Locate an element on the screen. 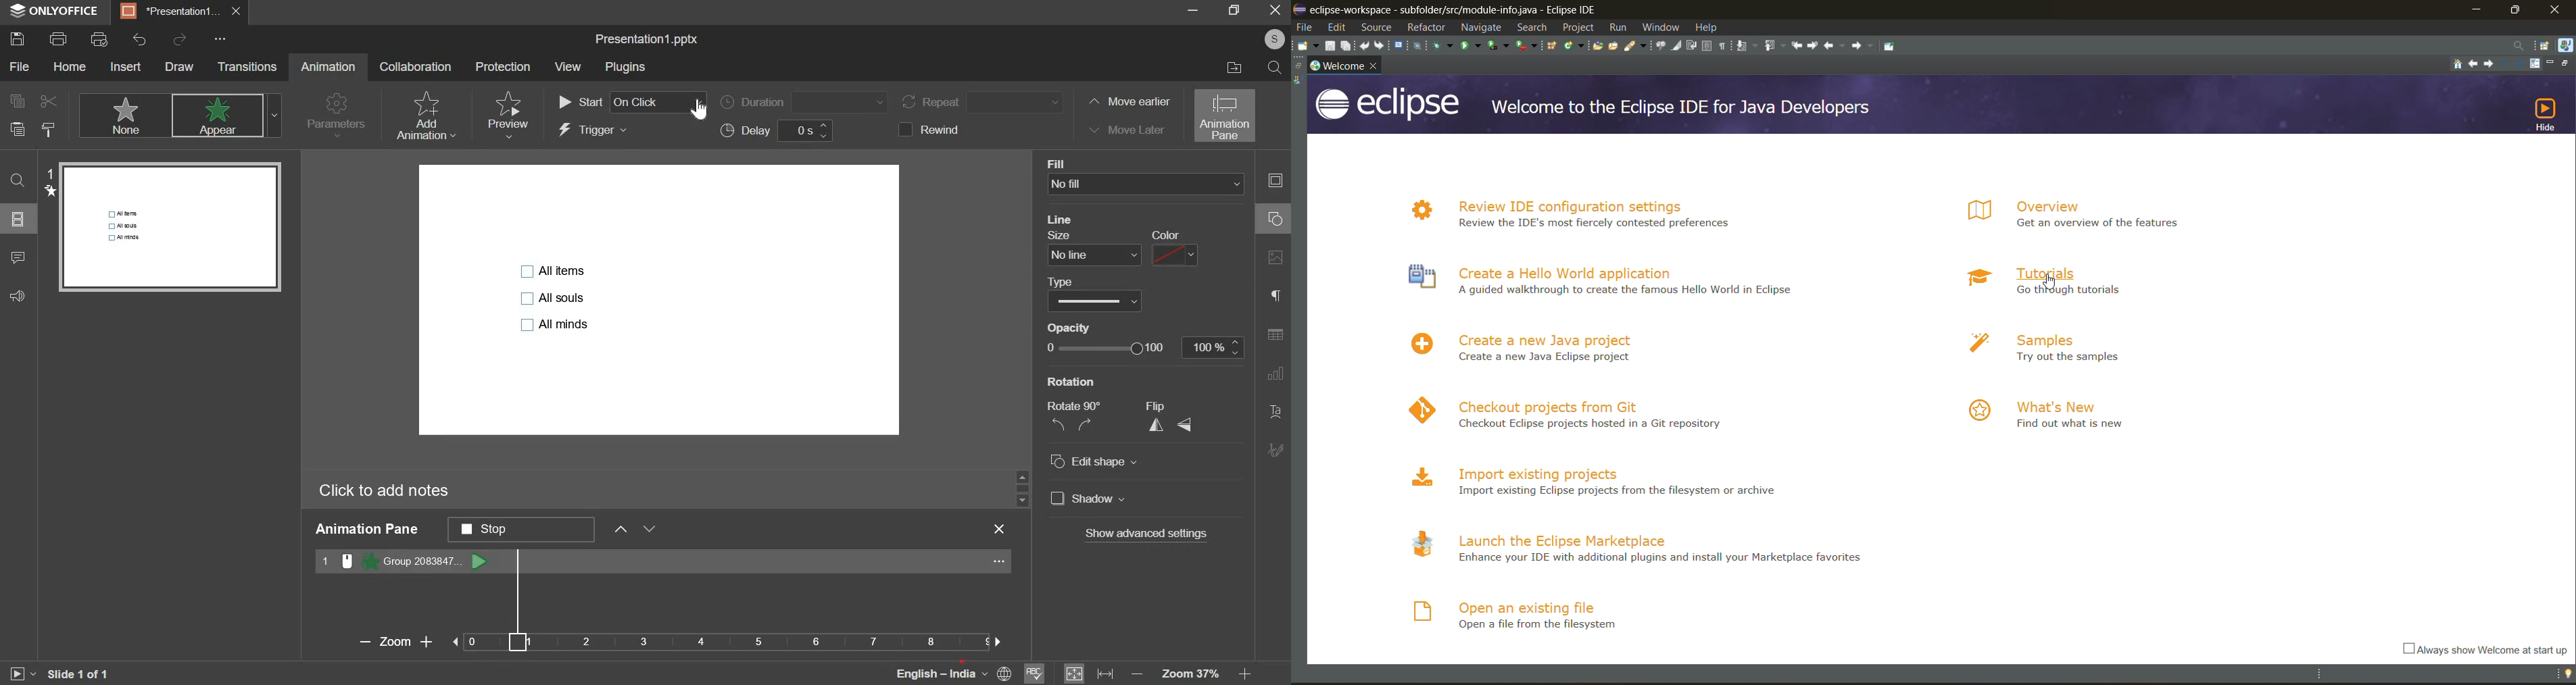 This screenshot has width=2576, height=700. language is located at coordinates (925, 672).